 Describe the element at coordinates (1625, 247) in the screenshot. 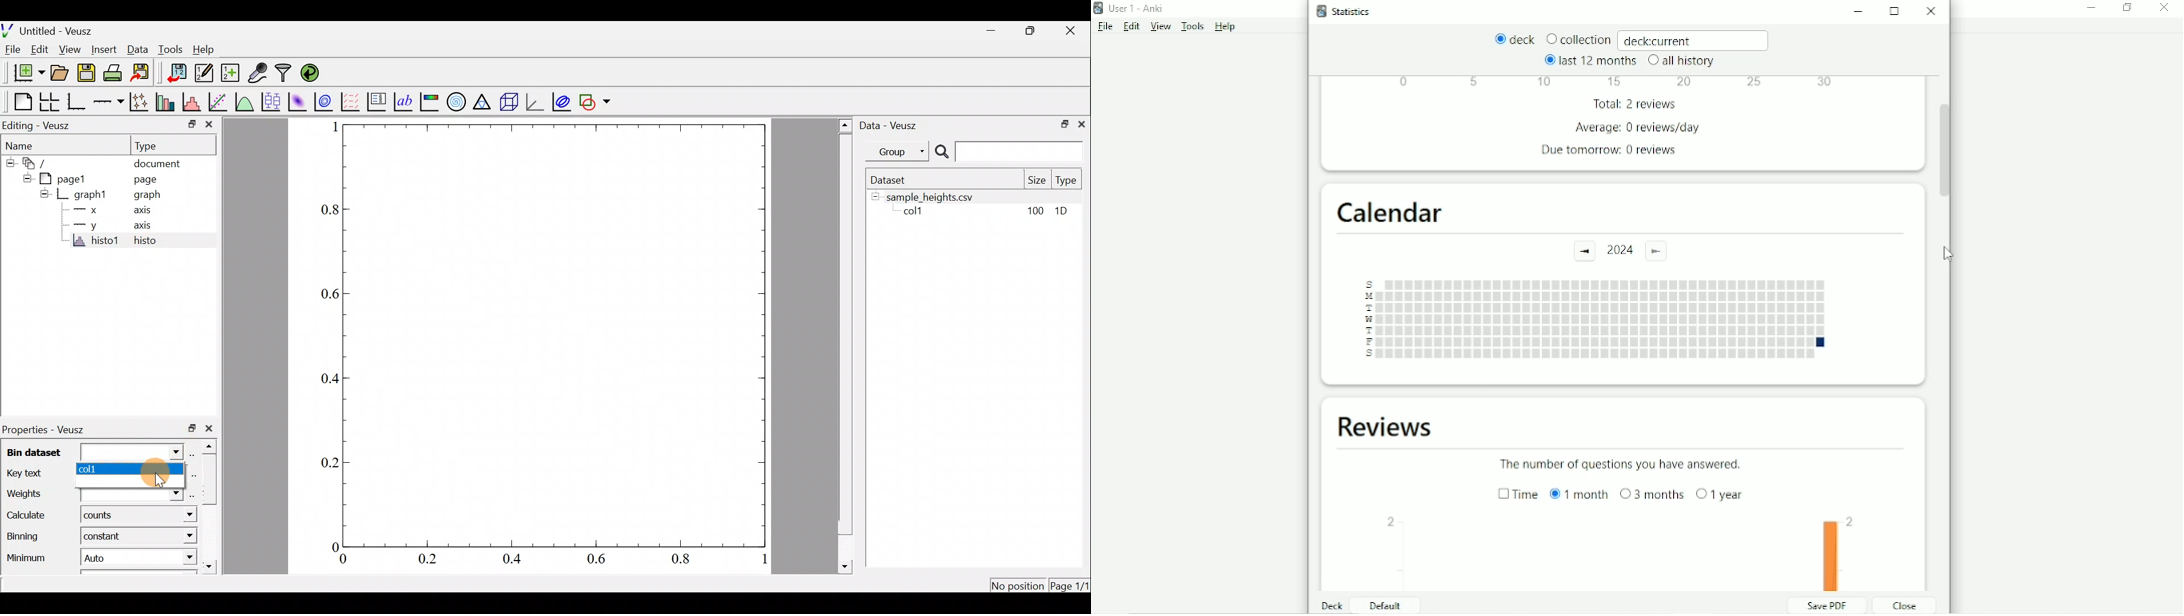

I see `2024` at that location.